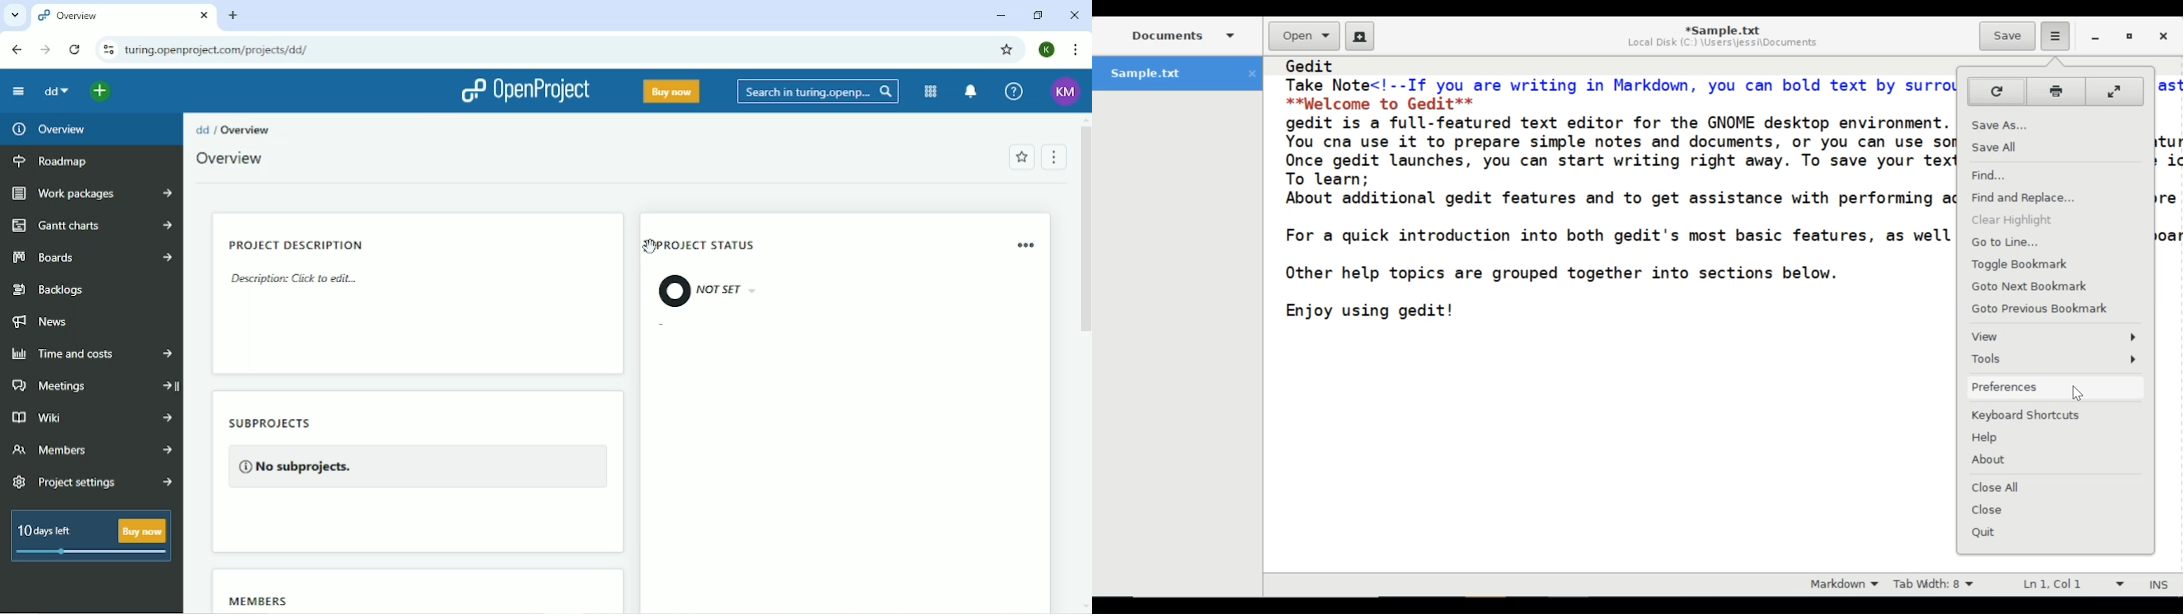 The width and height of the screenshot is (2184, 616). What do you see at coordinates (1002, 15) in the screenshot?
I see `Minimize` at bounding box center [1002, 15].